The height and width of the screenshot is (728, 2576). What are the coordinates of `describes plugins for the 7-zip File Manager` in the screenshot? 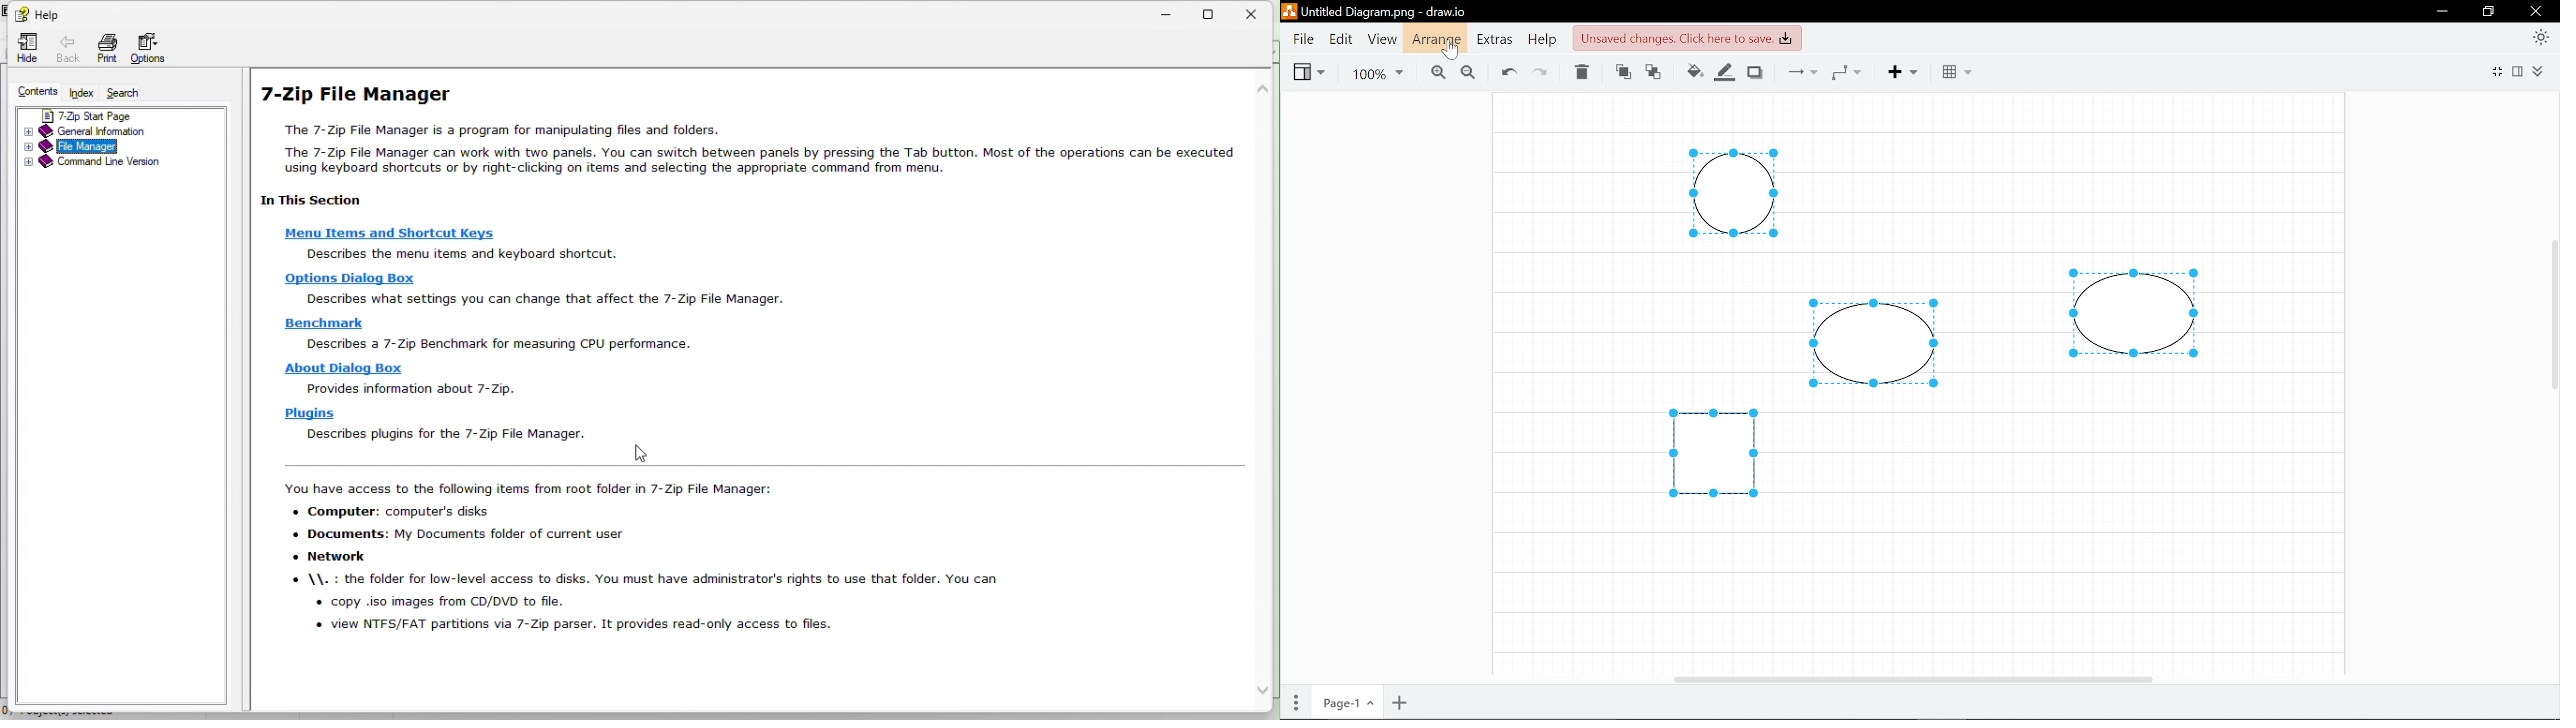 It's located at (449, 435).